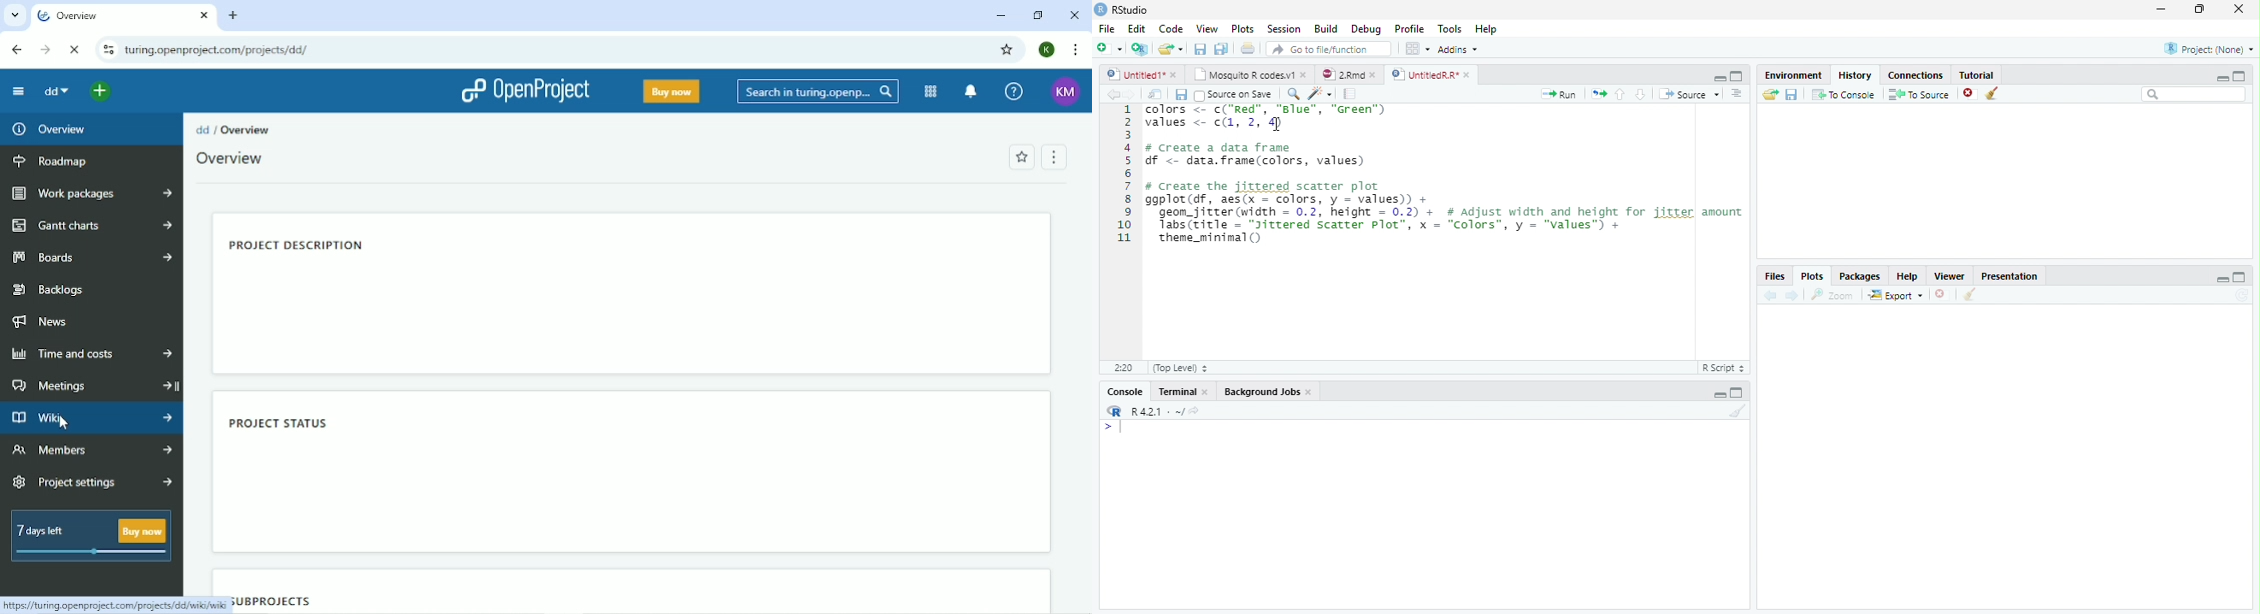  What do you see at coordinates (2242, 295) in the screenshot?
I see `Refresh current plot` at bounding box center [2242, 295].